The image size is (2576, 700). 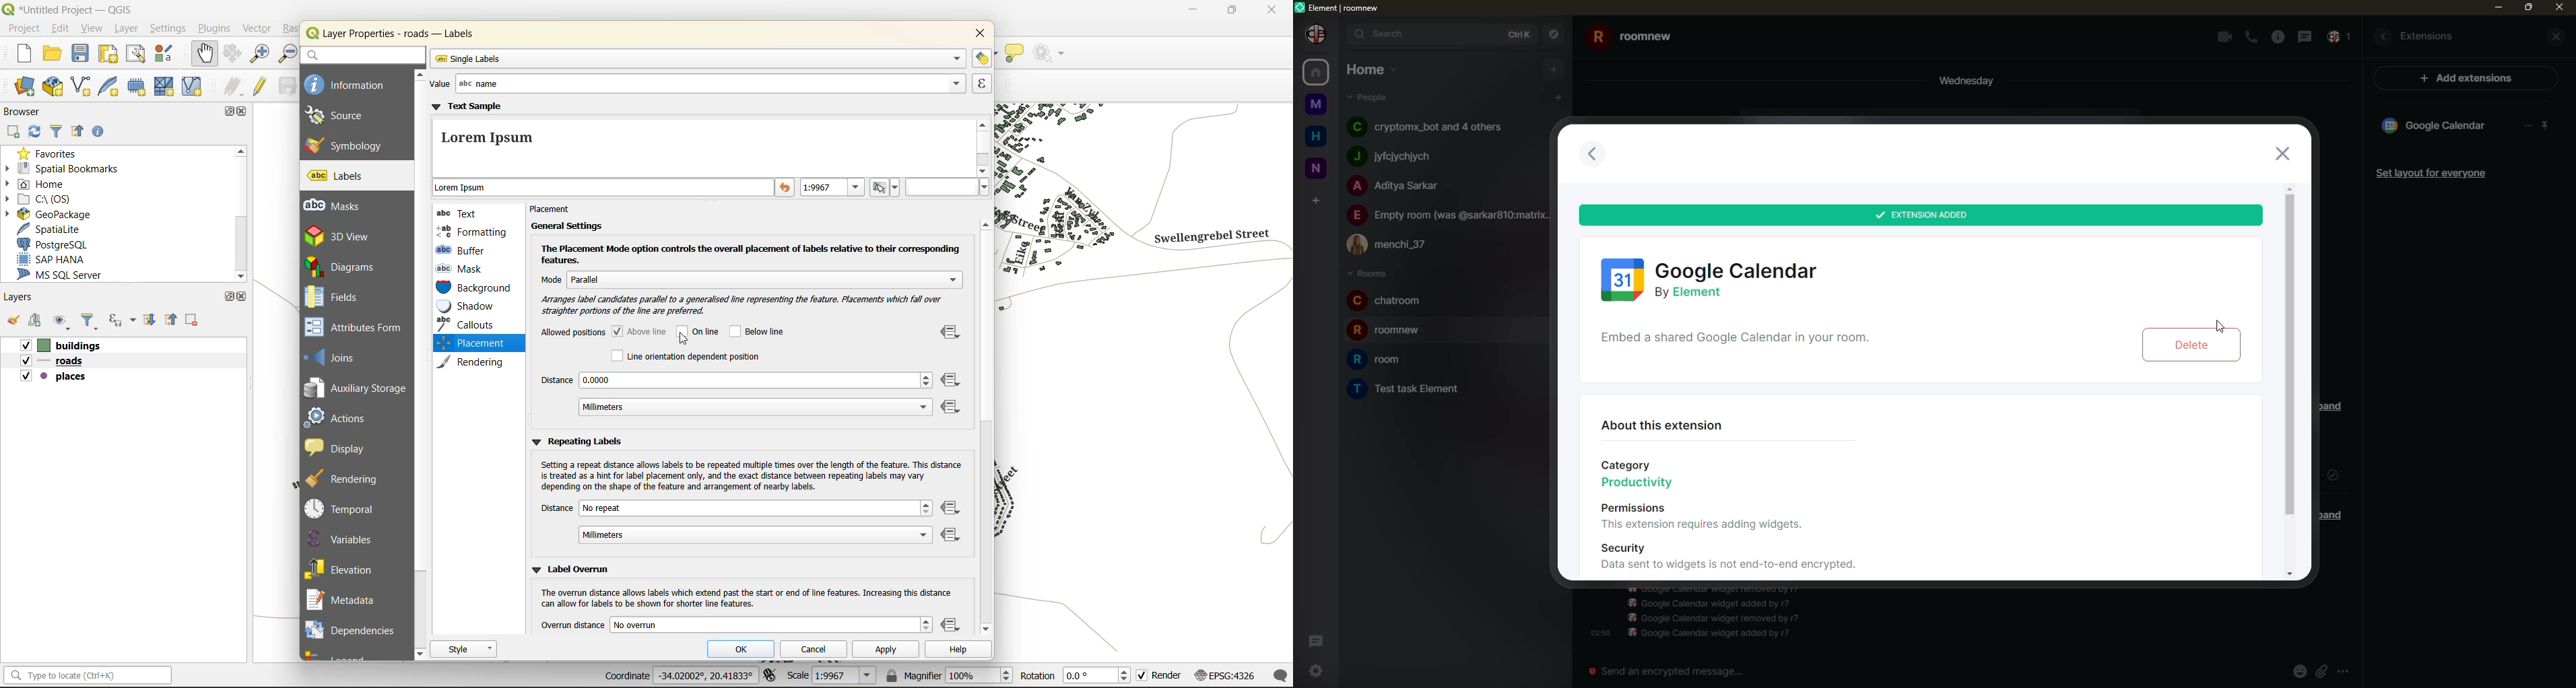 I want to click on home, so click(x=43, y=184).